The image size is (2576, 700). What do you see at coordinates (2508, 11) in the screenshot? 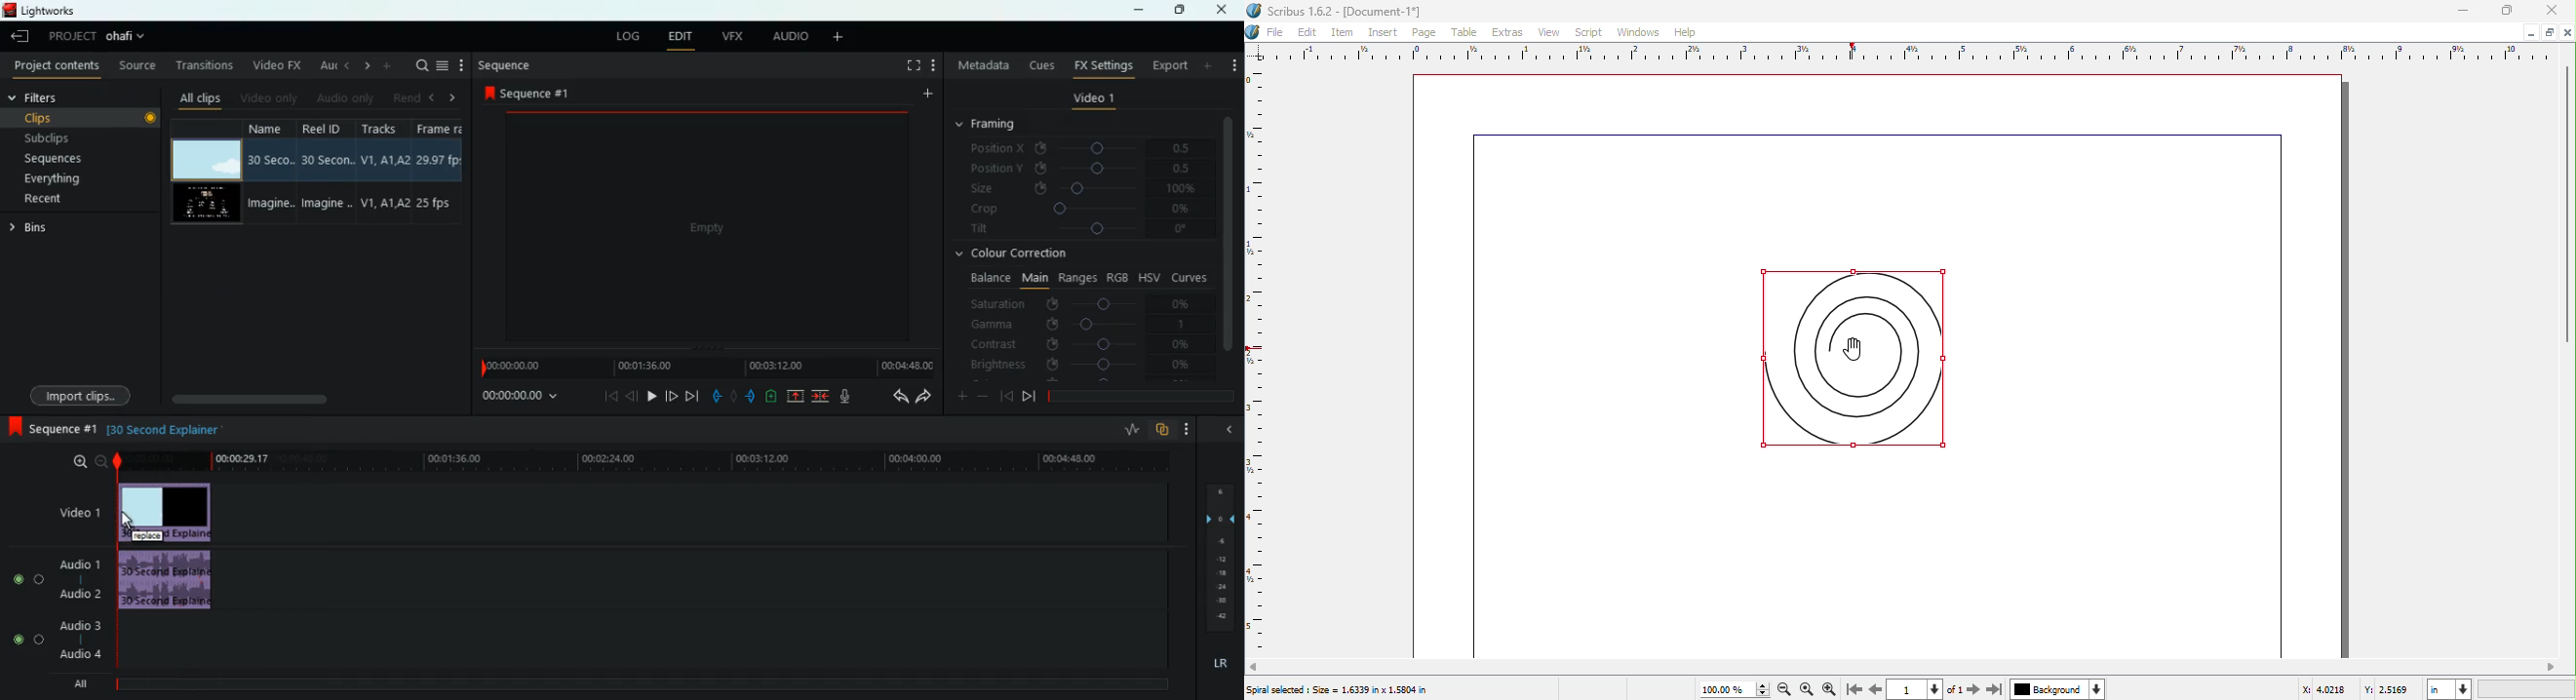
I see `Maximize` at bounding box center [2508, 11].